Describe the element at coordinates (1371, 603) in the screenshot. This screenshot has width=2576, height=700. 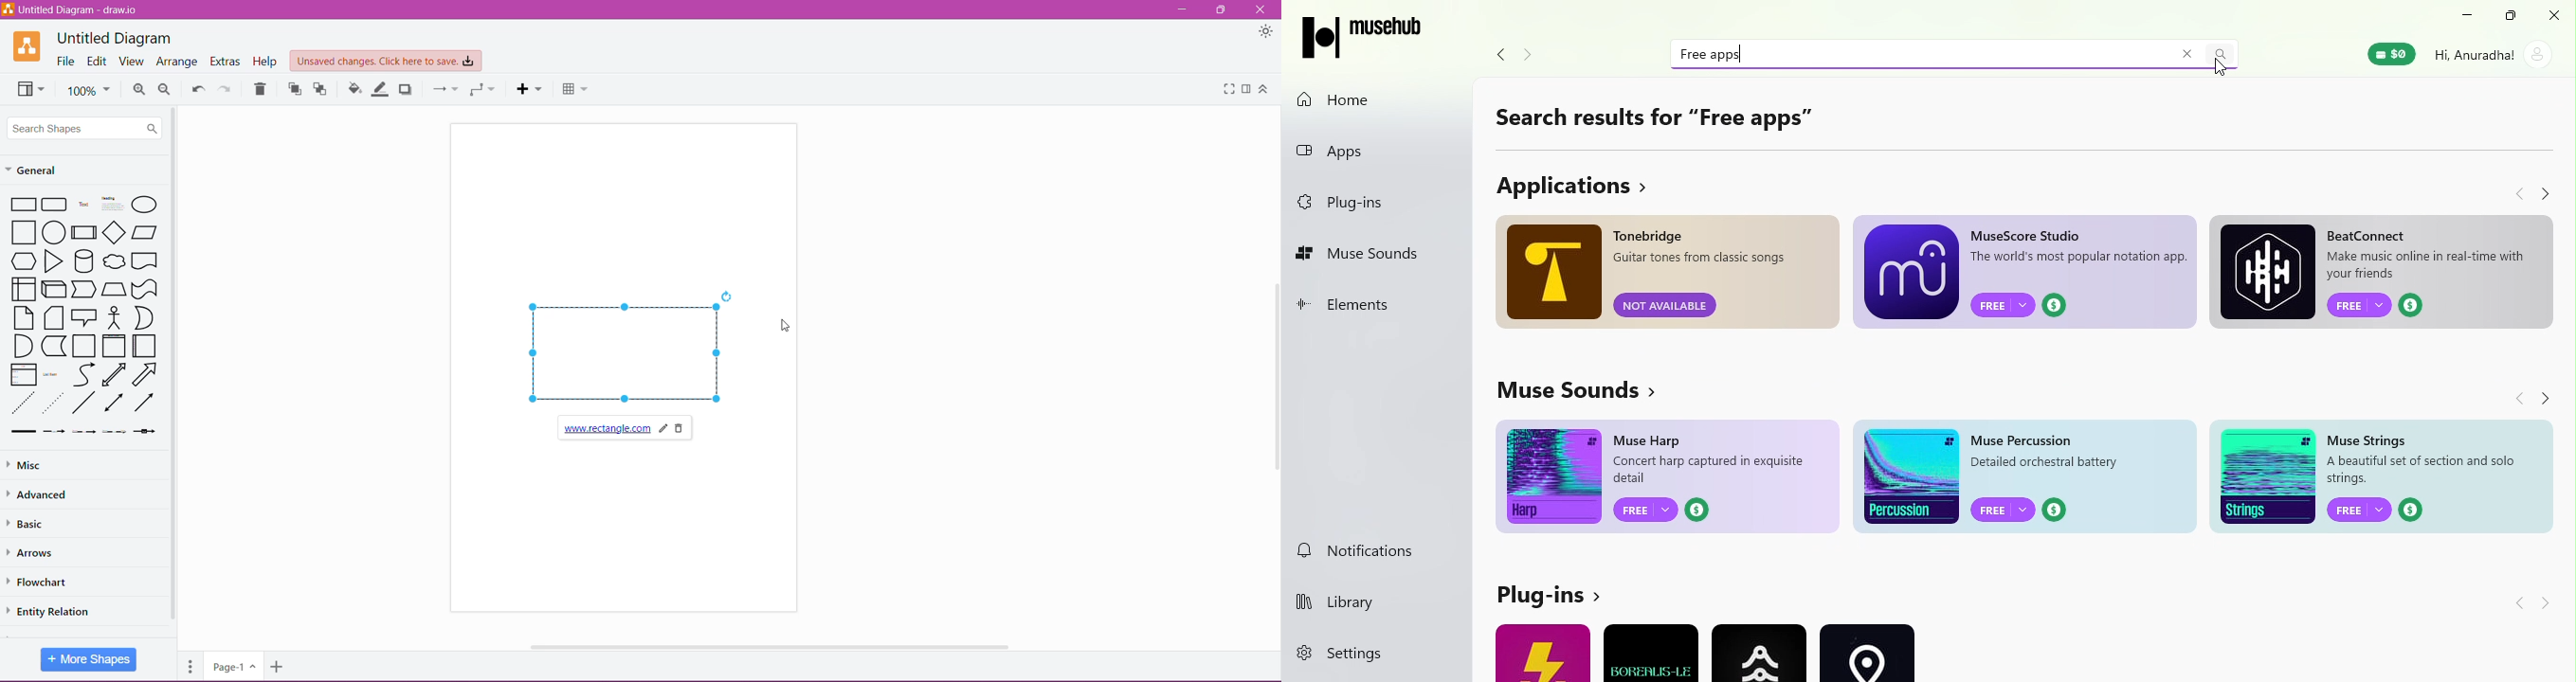
I see `Library` at that location.